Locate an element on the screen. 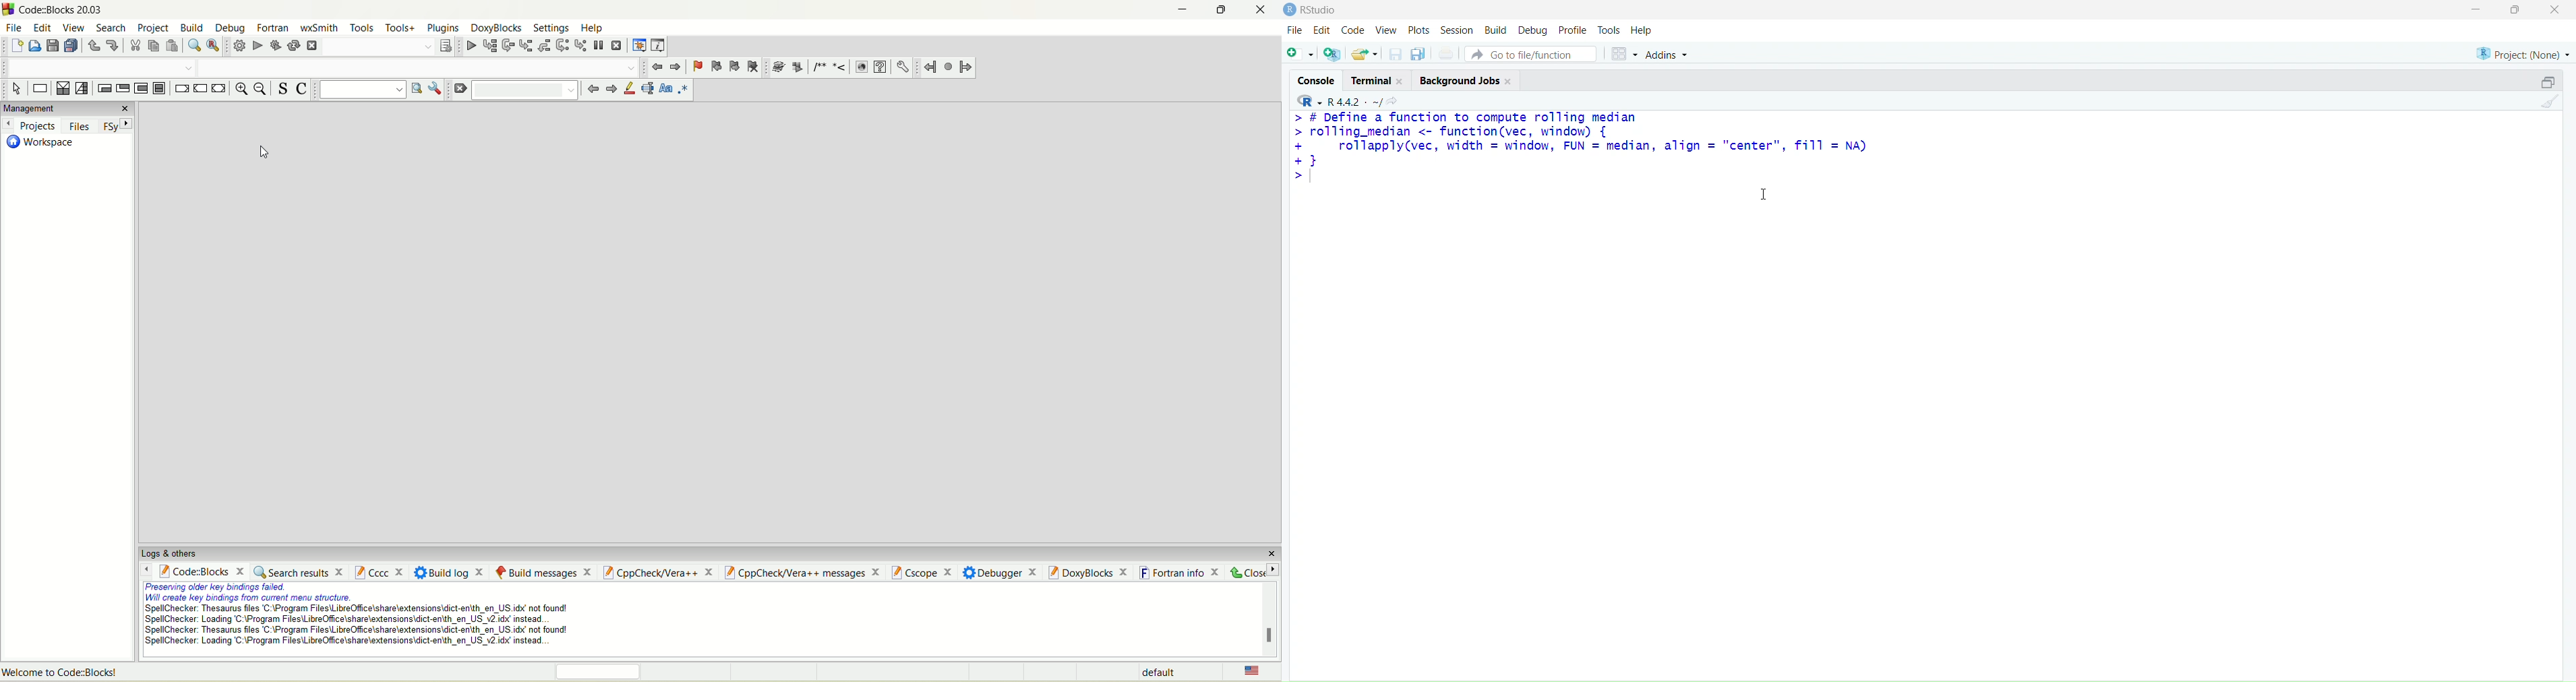  Code completion compiler is located at coordinates (97, 67).